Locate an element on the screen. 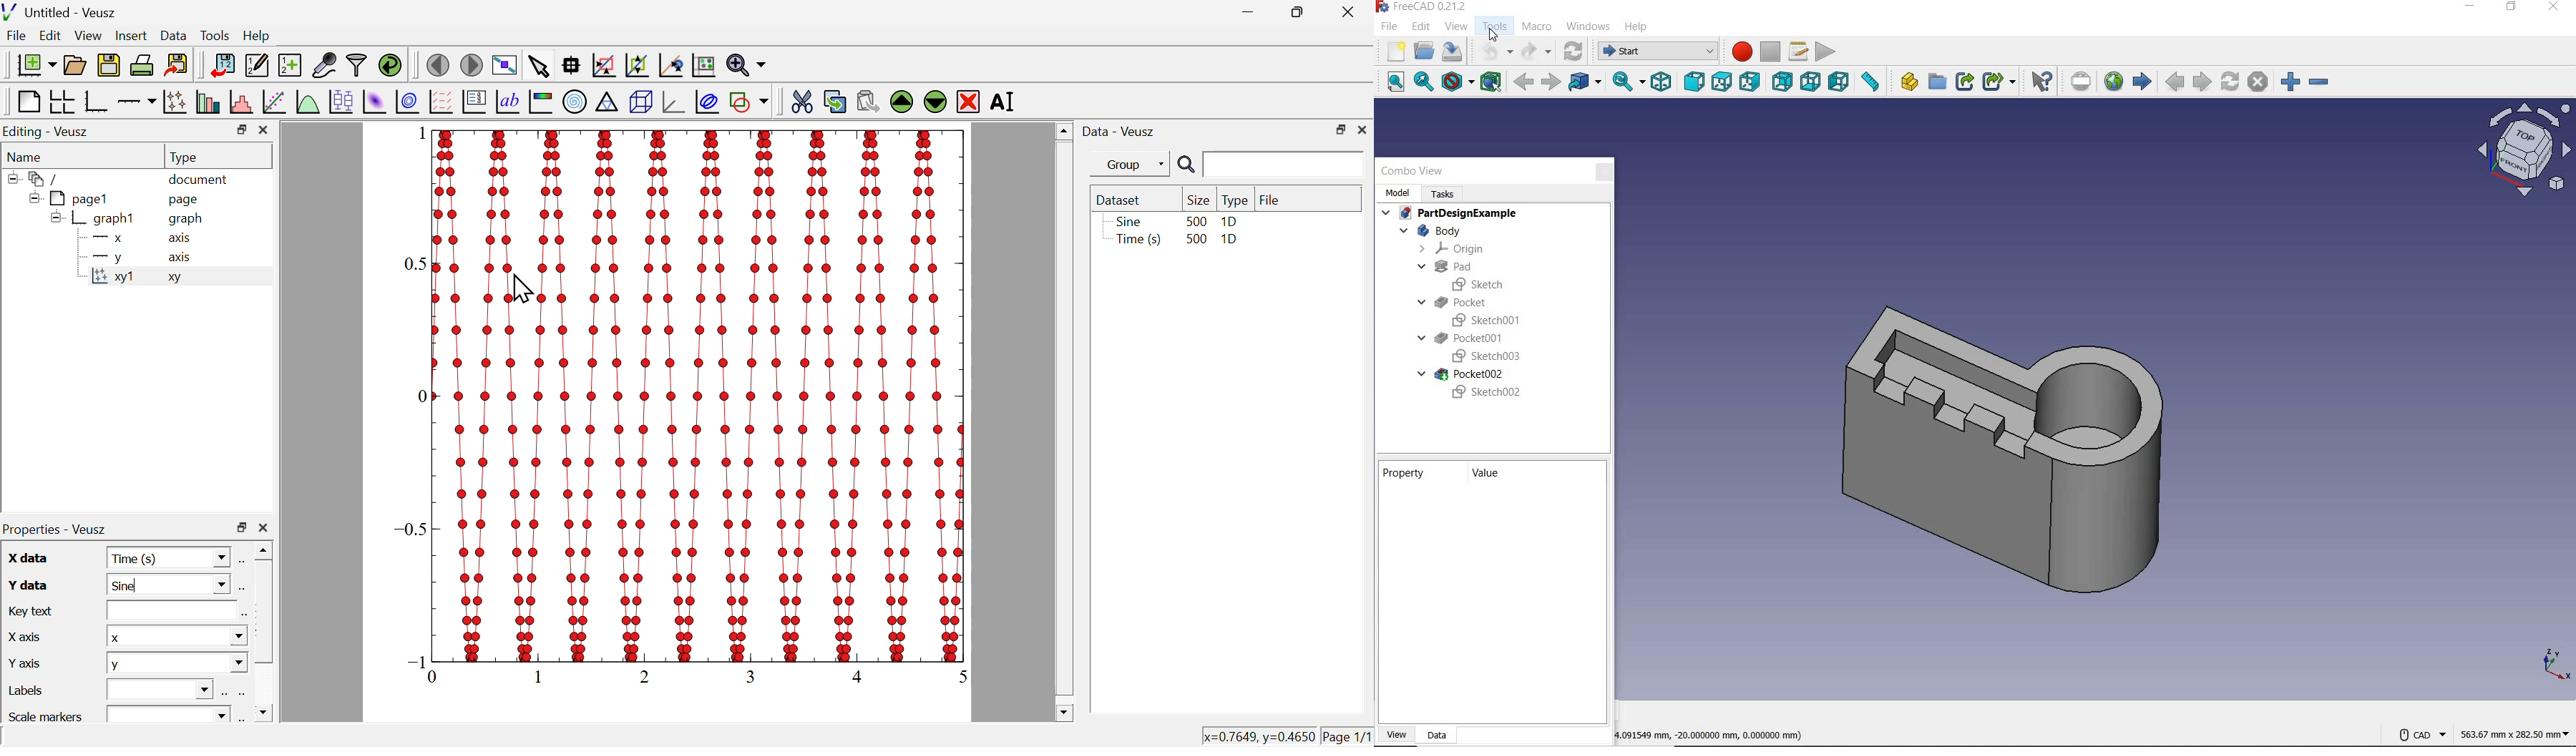  Zoom out is located at coordinates (2327, 80).